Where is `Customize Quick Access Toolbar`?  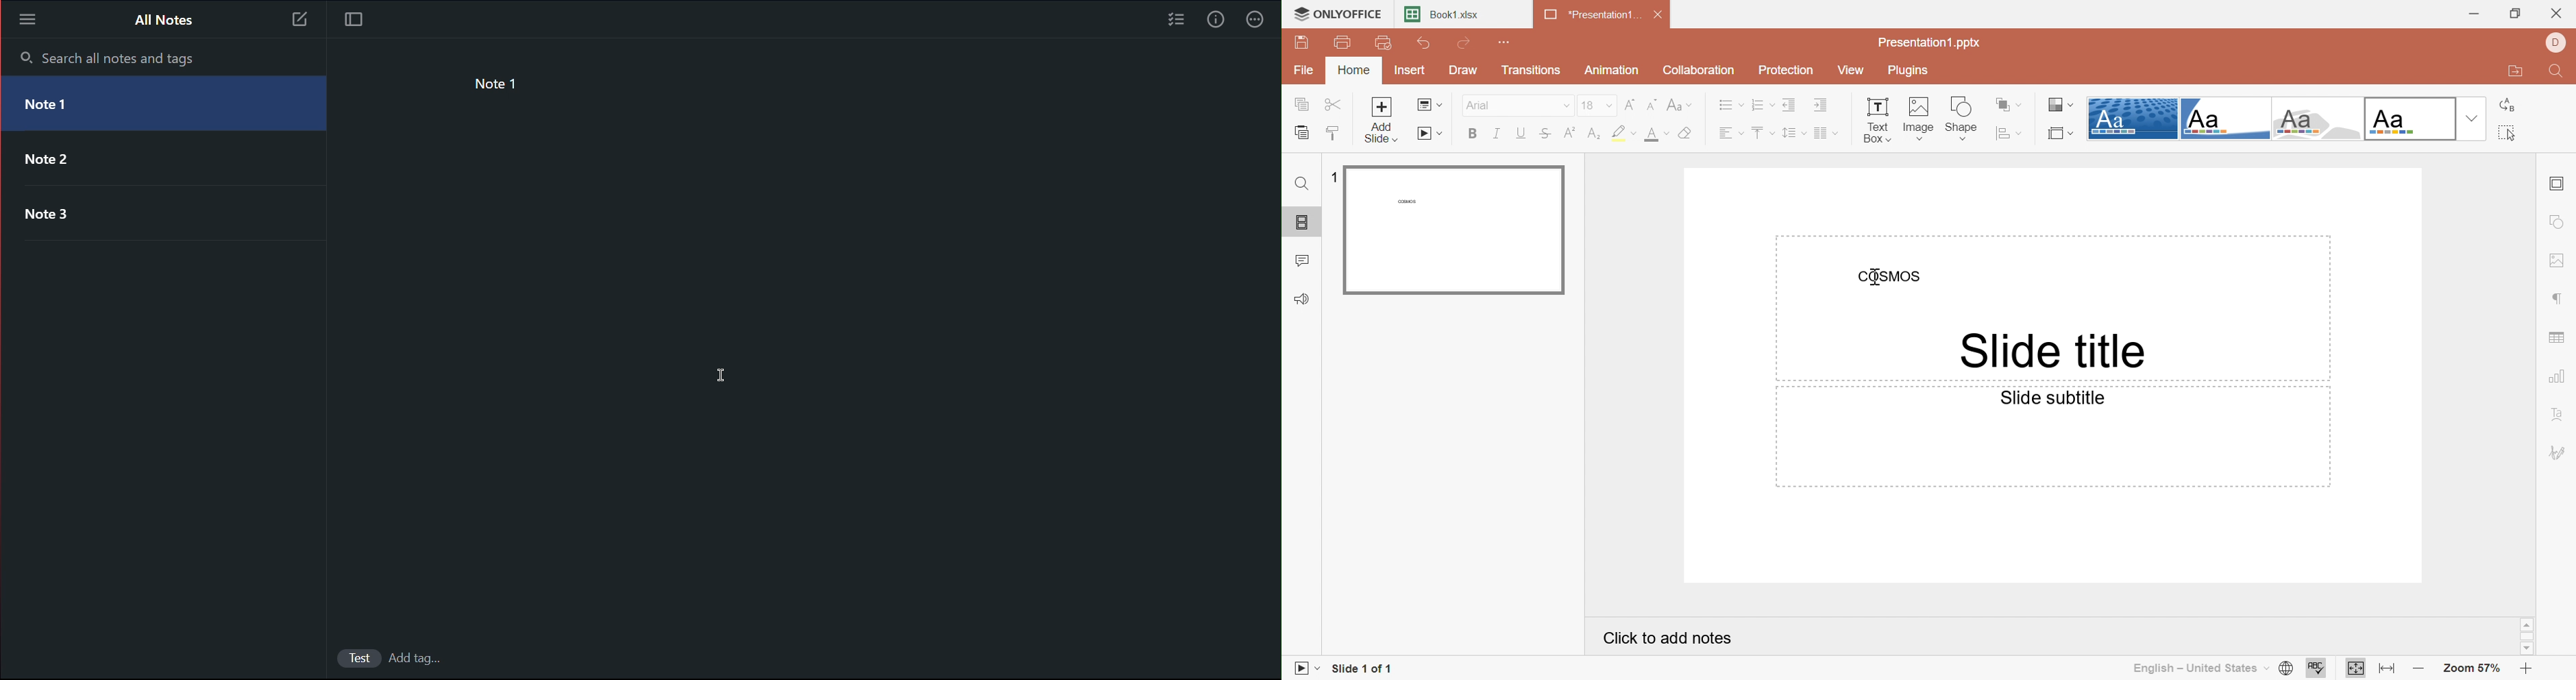
Customize Quick Access Toolbar is located at coordinates (1503, 42).